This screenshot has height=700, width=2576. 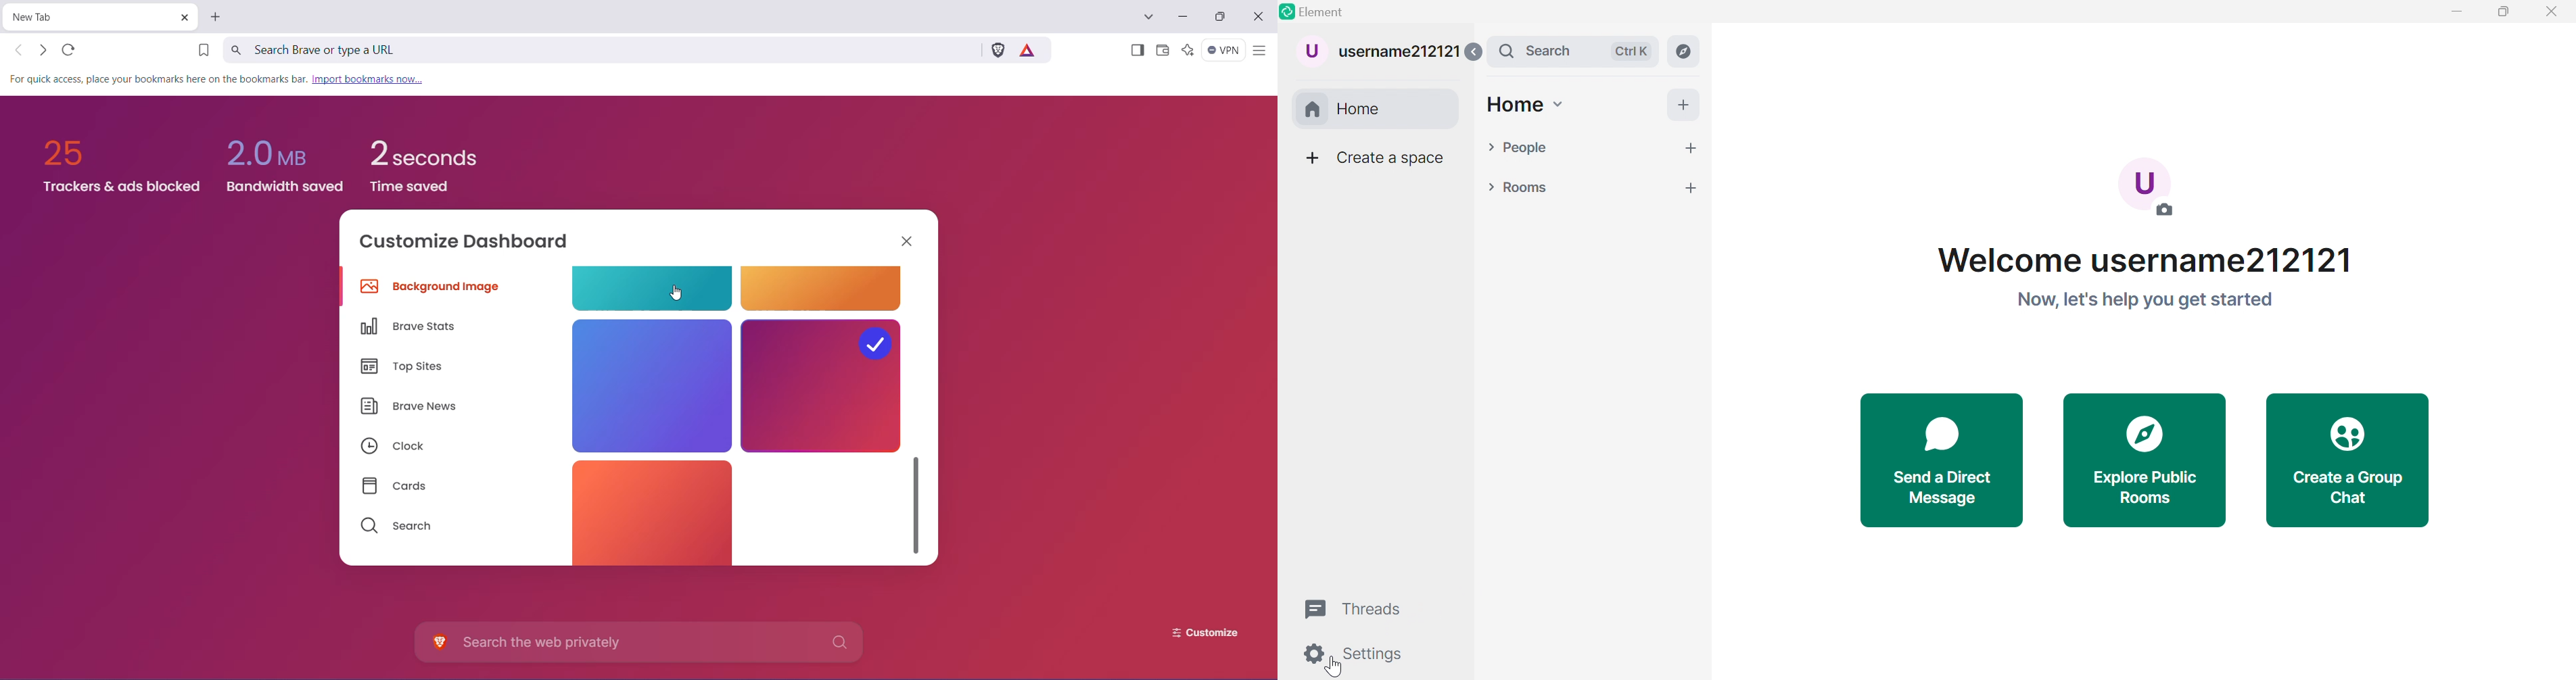 I want to click on Minimize, so click(x=2460, y=12).